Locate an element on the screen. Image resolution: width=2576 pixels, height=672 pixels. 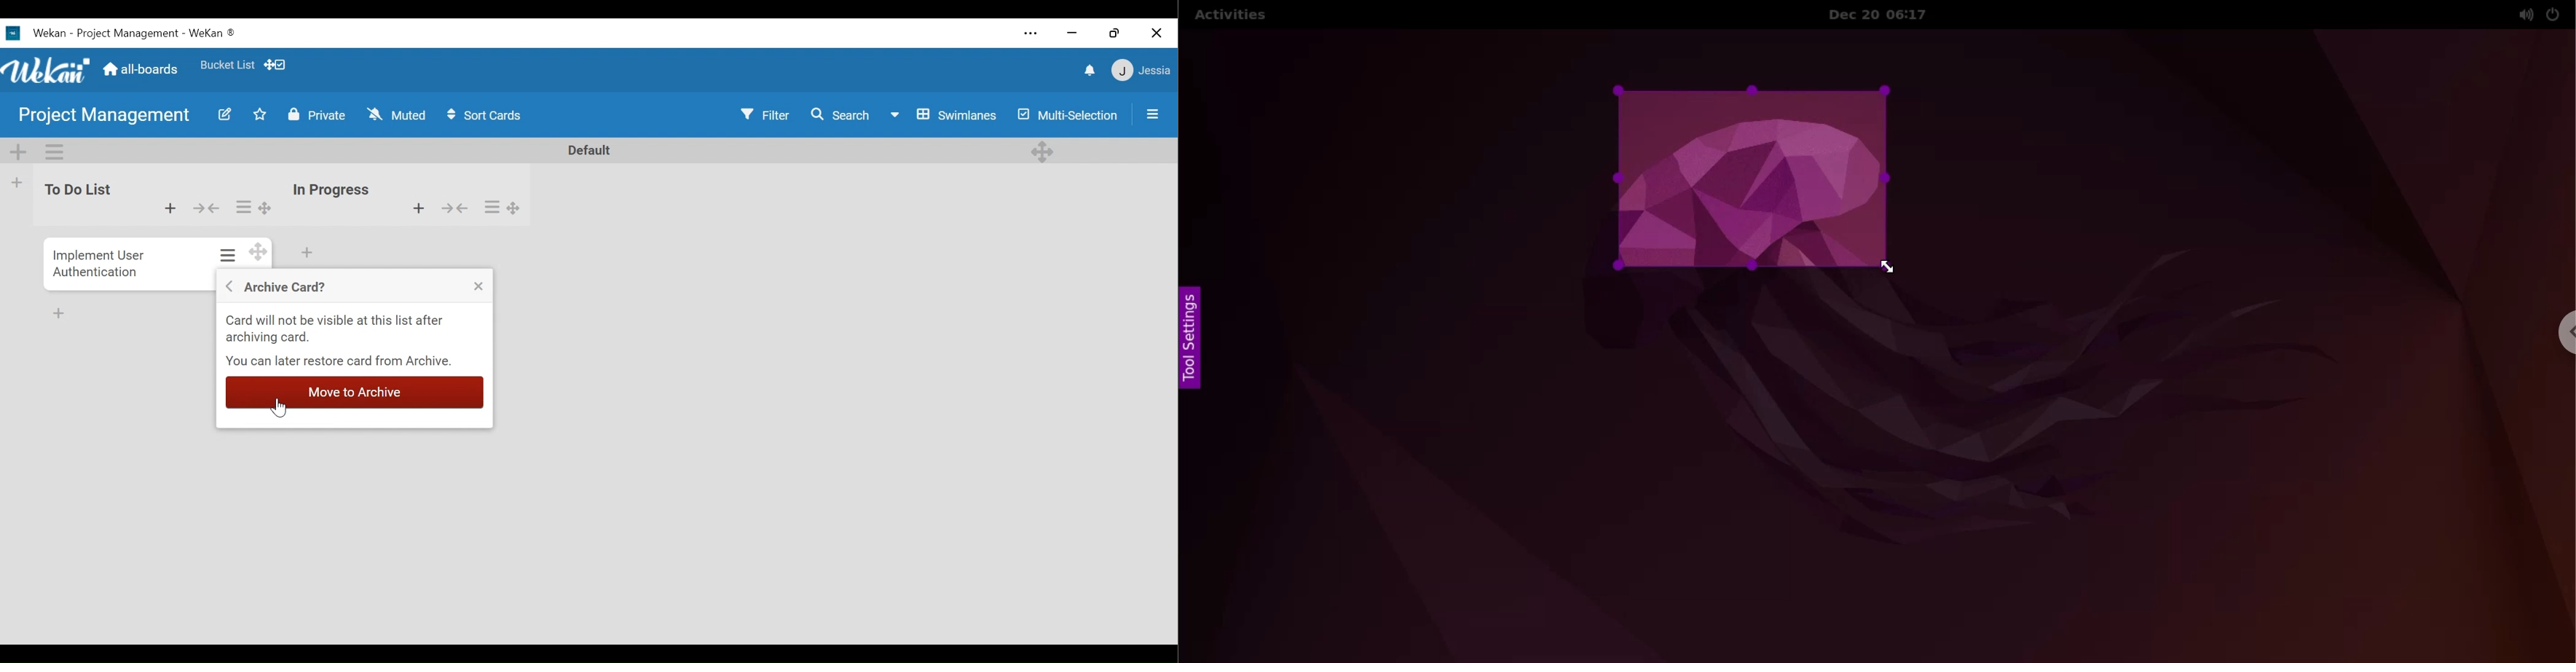
Prompt message is located at coordinates (355, 341).